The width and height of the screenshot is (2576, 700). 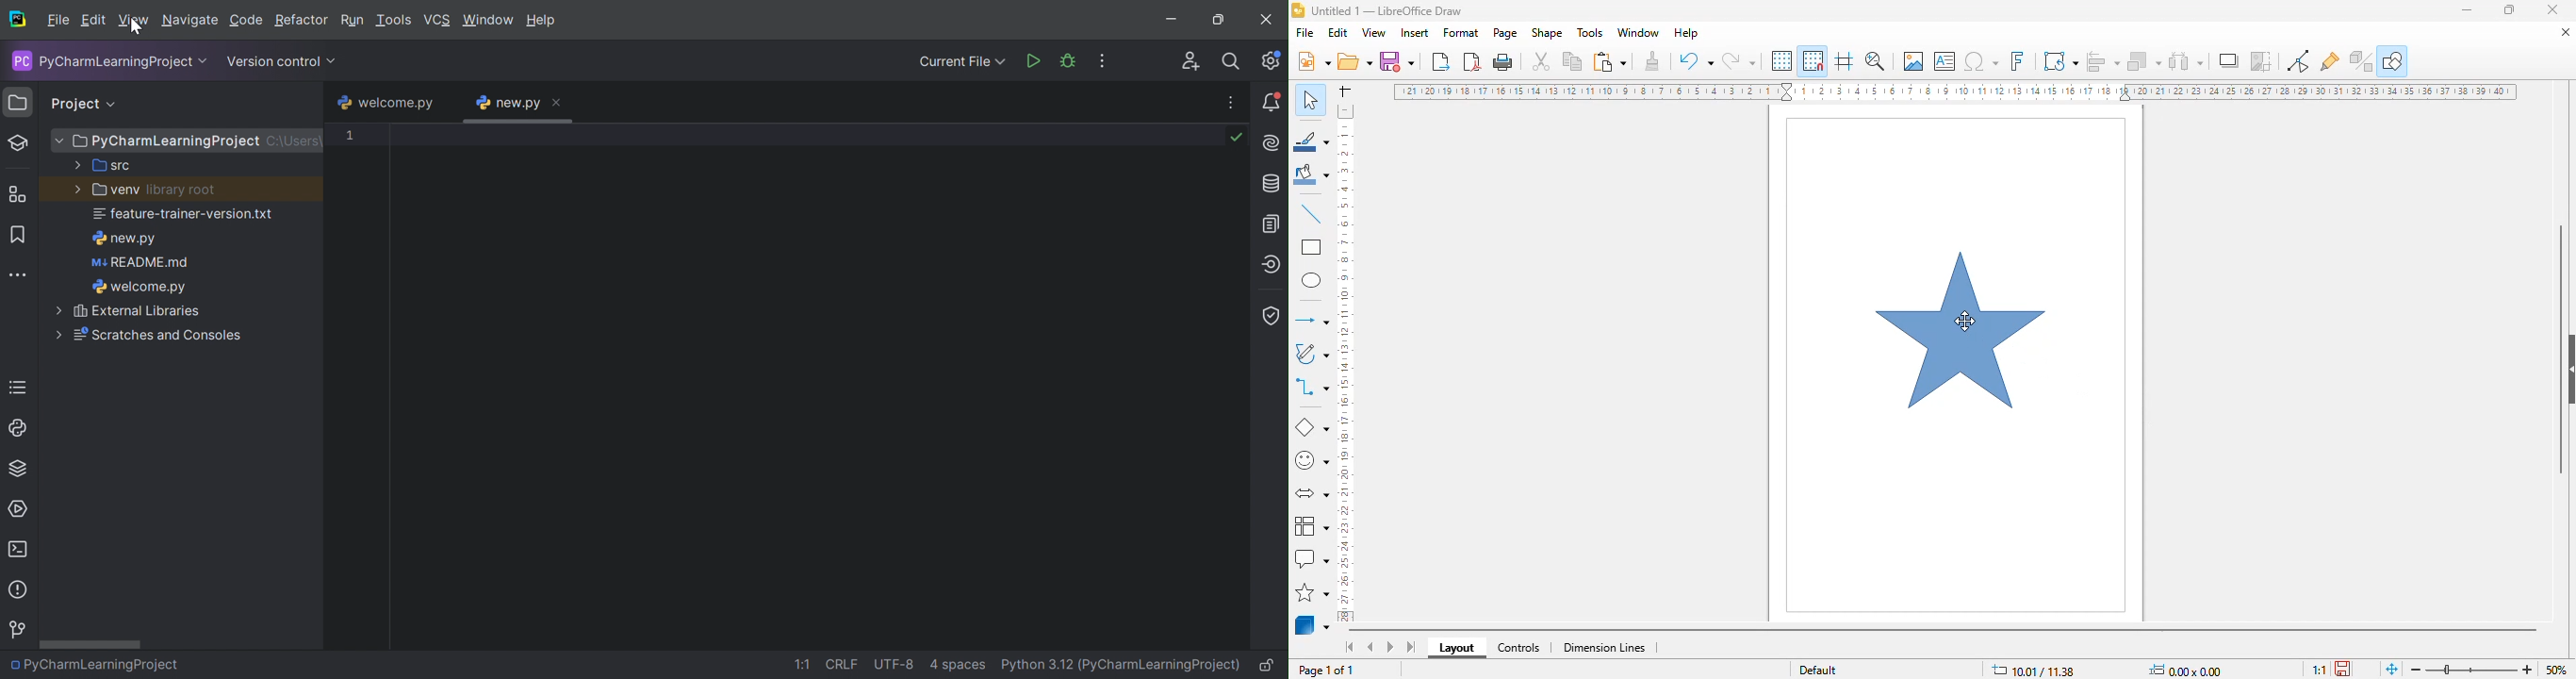 What do you see at coordinates (138, 288) in the screenshot?
I see `welcome.py` at bounding box center [138, 288].